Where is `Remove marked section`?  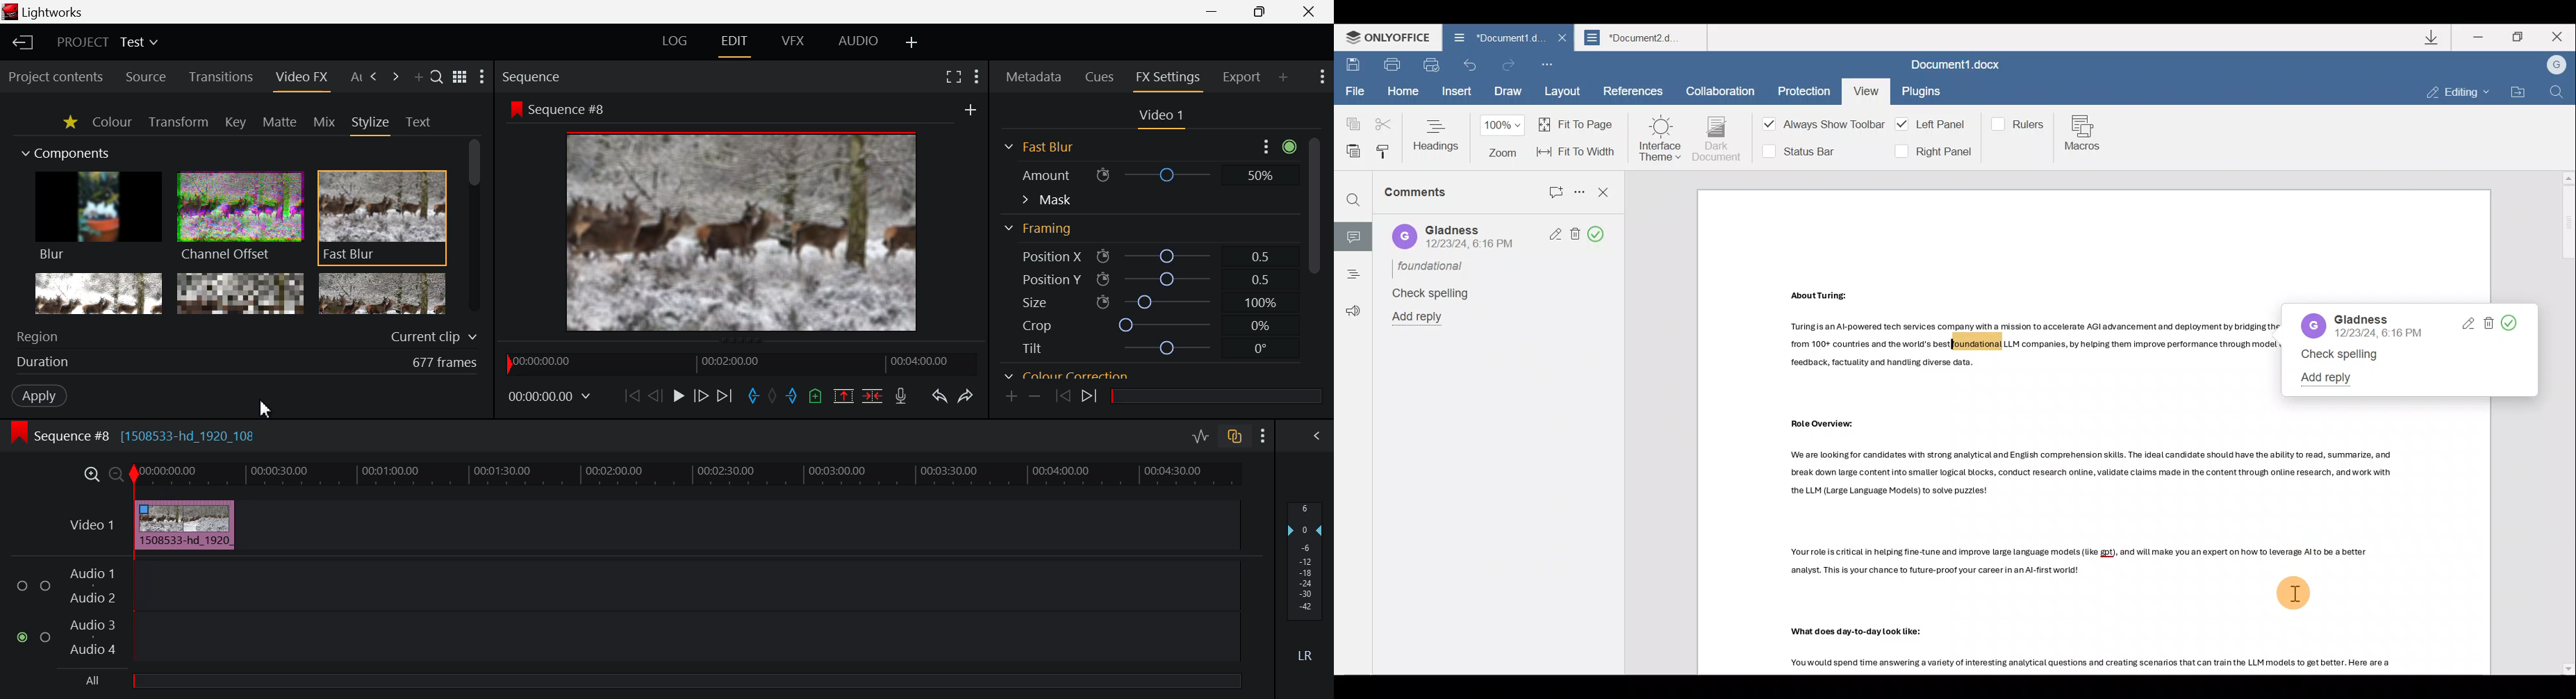
Remove marked section is located at coordinates (845, 397).